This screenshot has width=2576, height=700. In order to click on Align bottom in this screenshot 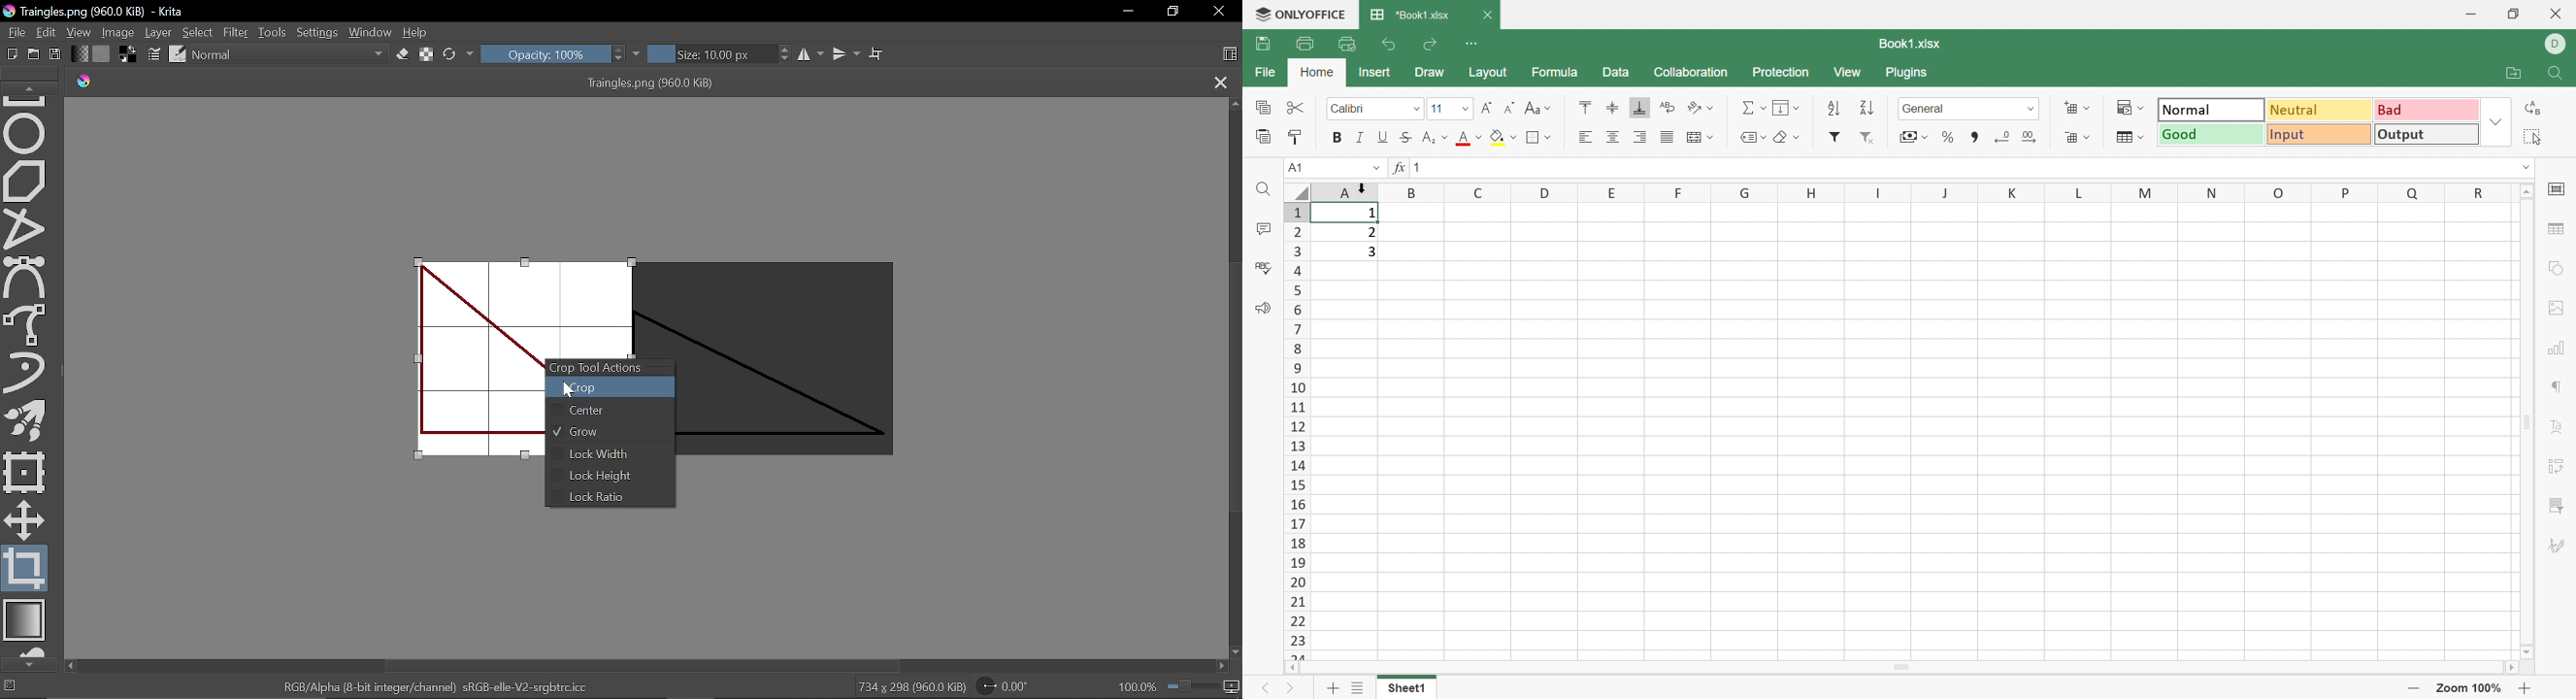, I will do `click(1639, 108)`.